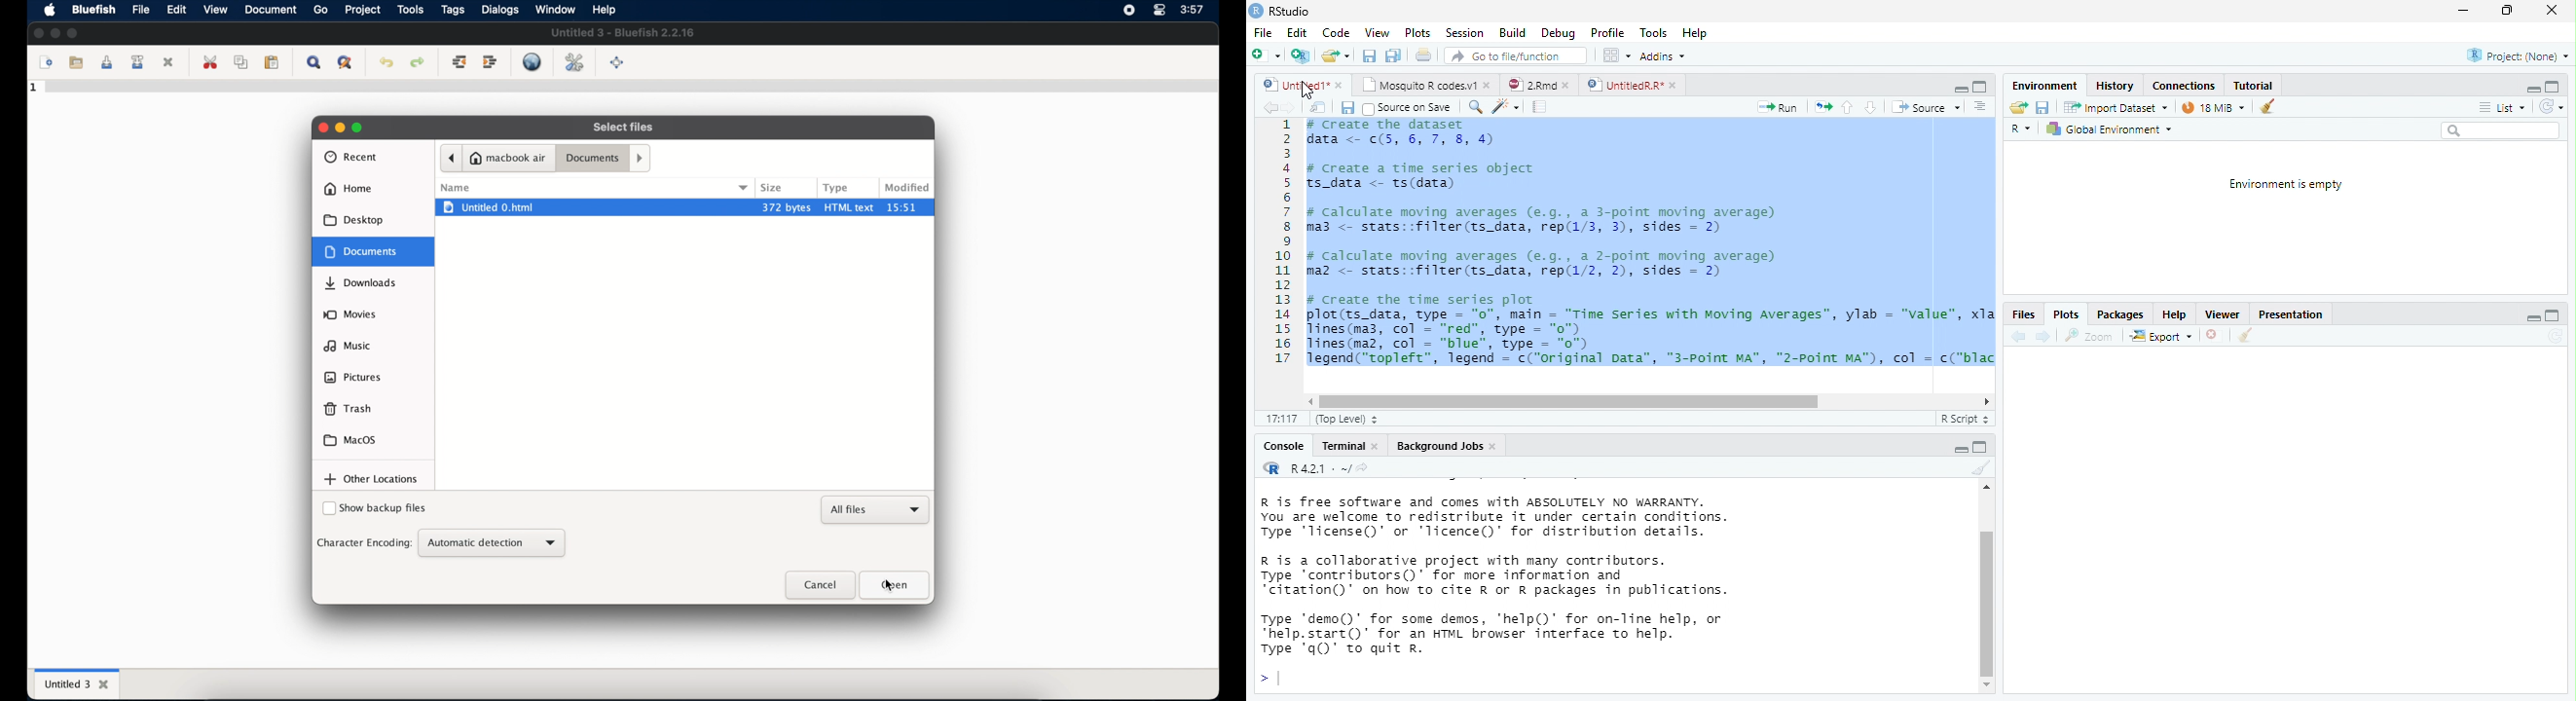 The width and height of the screenshot is (2576, 728). What do you see at coordinates (907, 188) in the screenshot?
I see `modified` at bounding box center [907, 188].